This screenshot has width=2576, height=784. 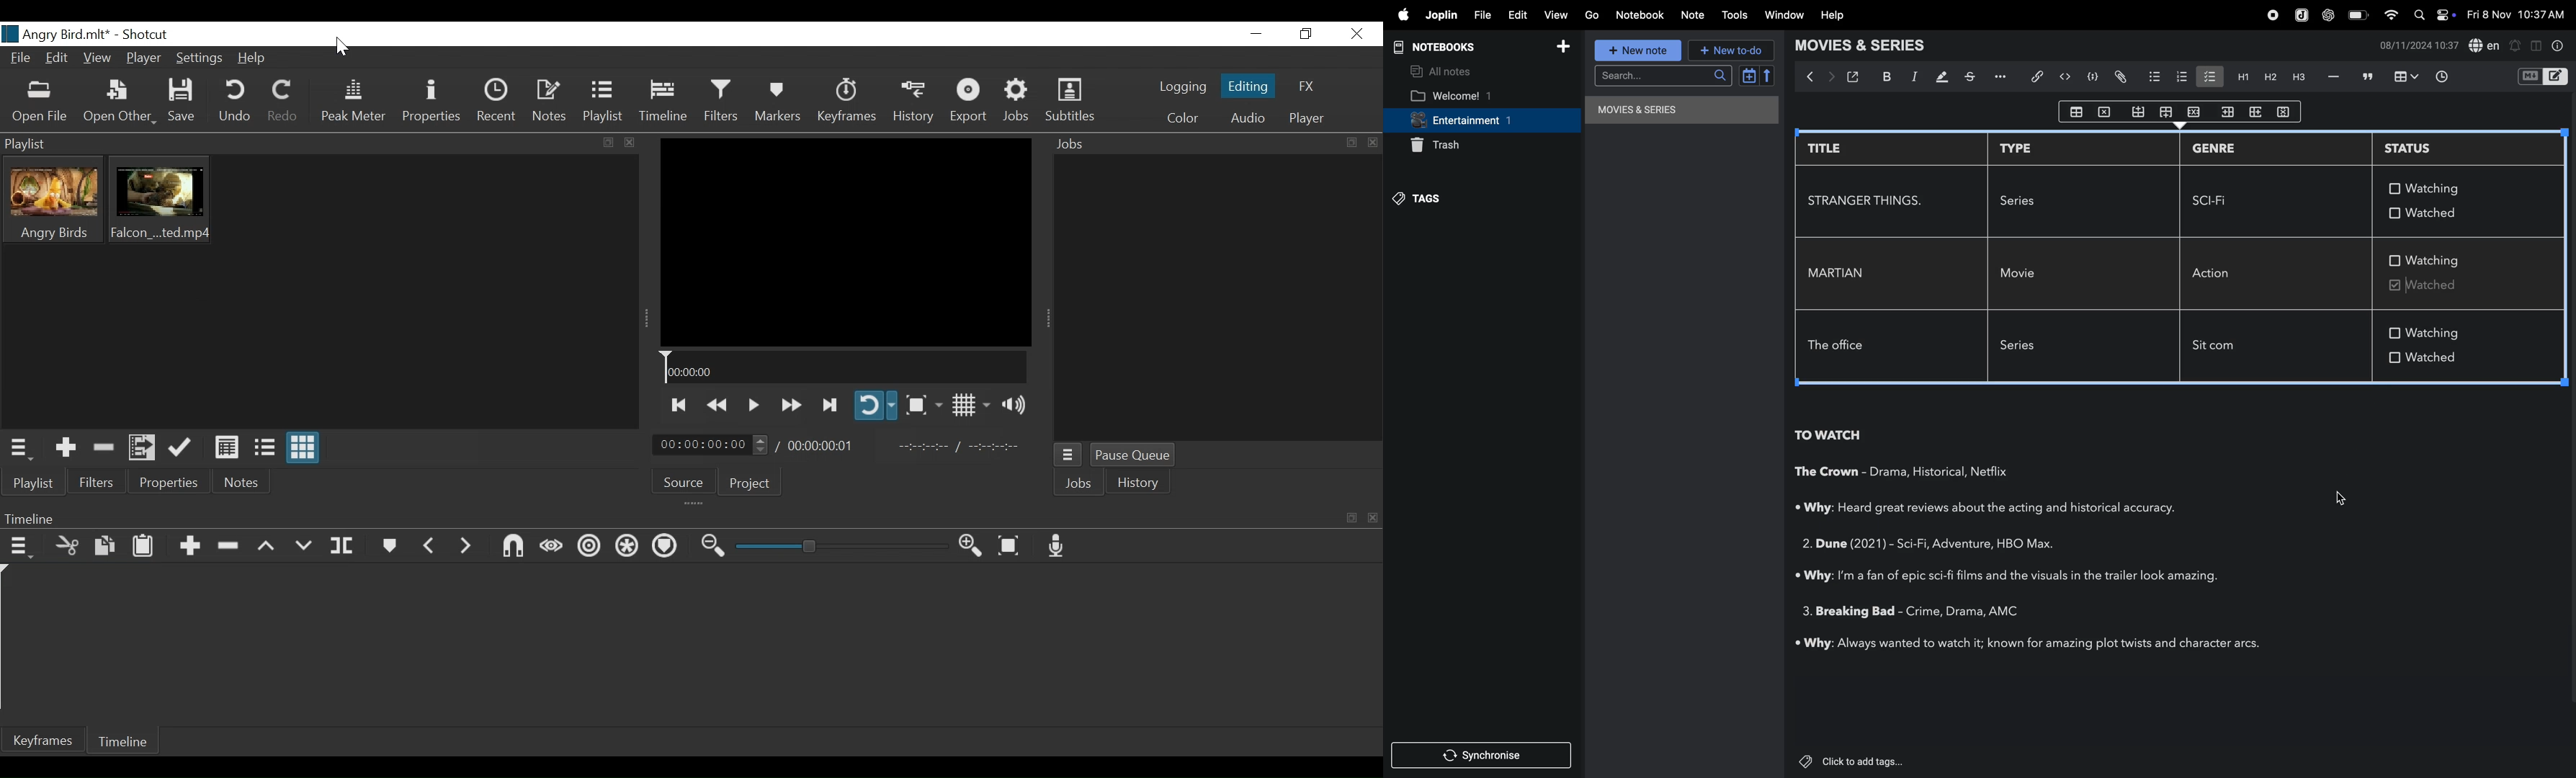 I want to click on heading 2, so click(x=2266, y=77).